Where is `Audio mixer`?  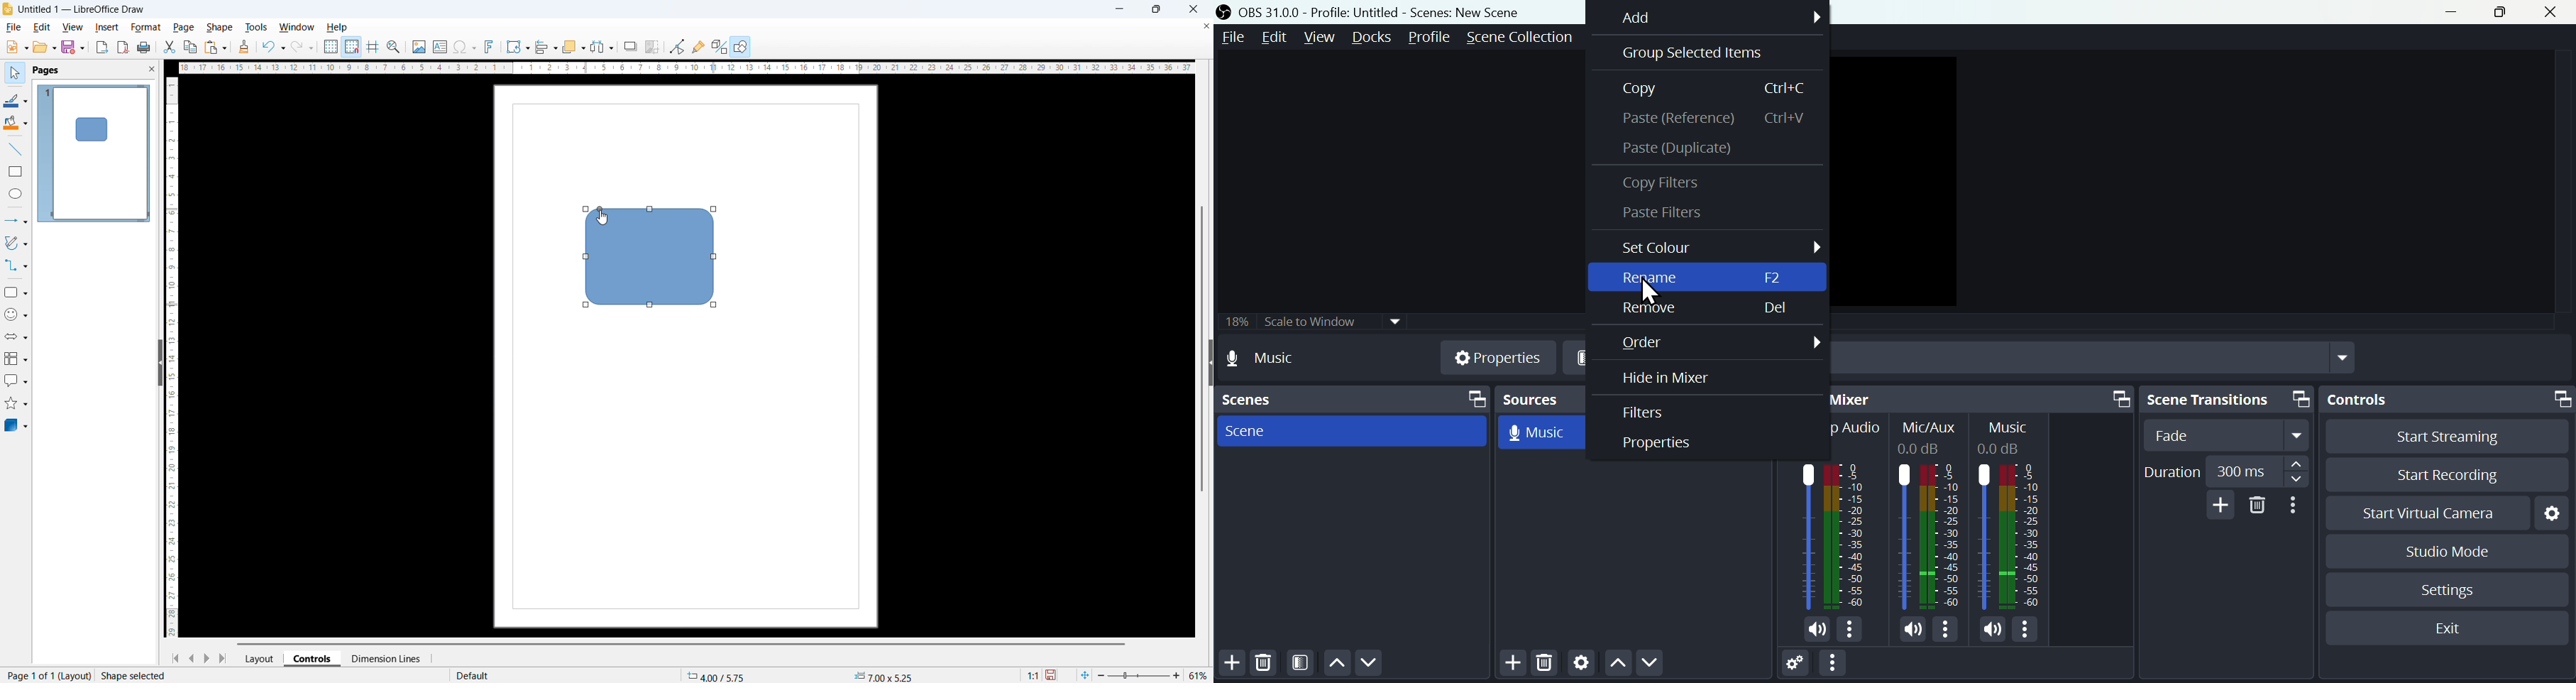 Audio mixer is located at coordinates (1983, 398).